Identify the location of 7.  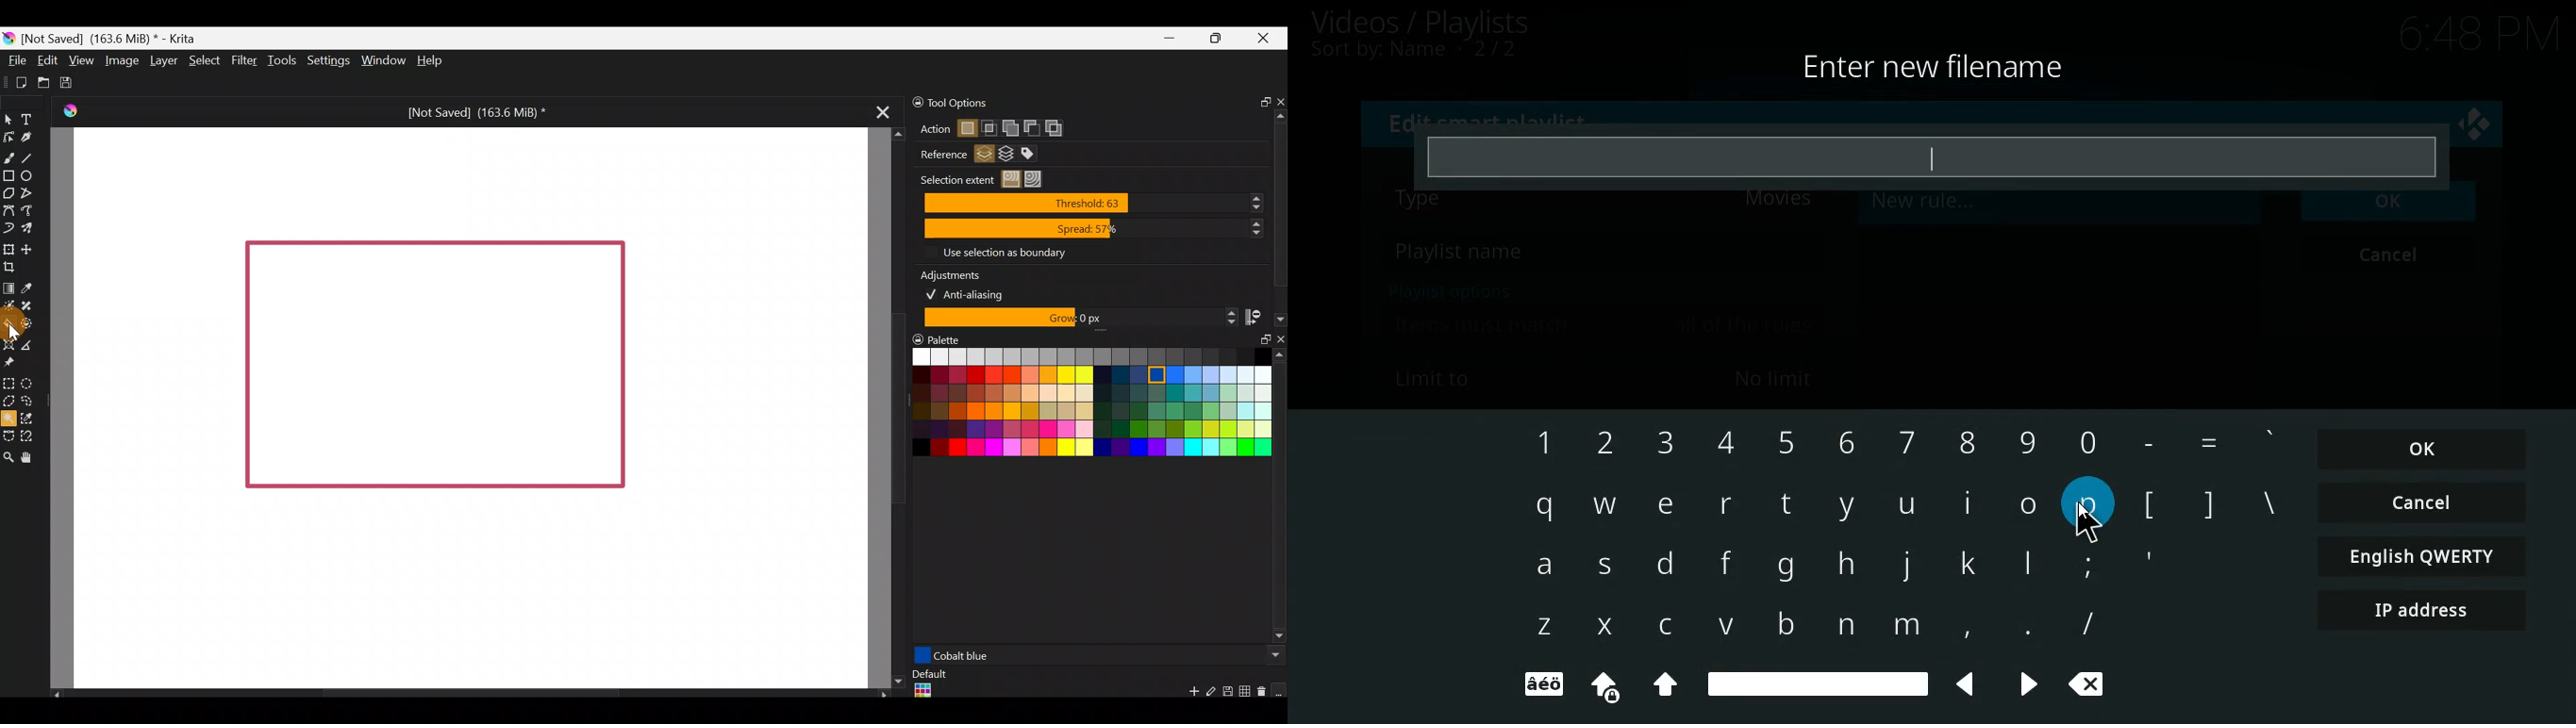
(1902, 441).